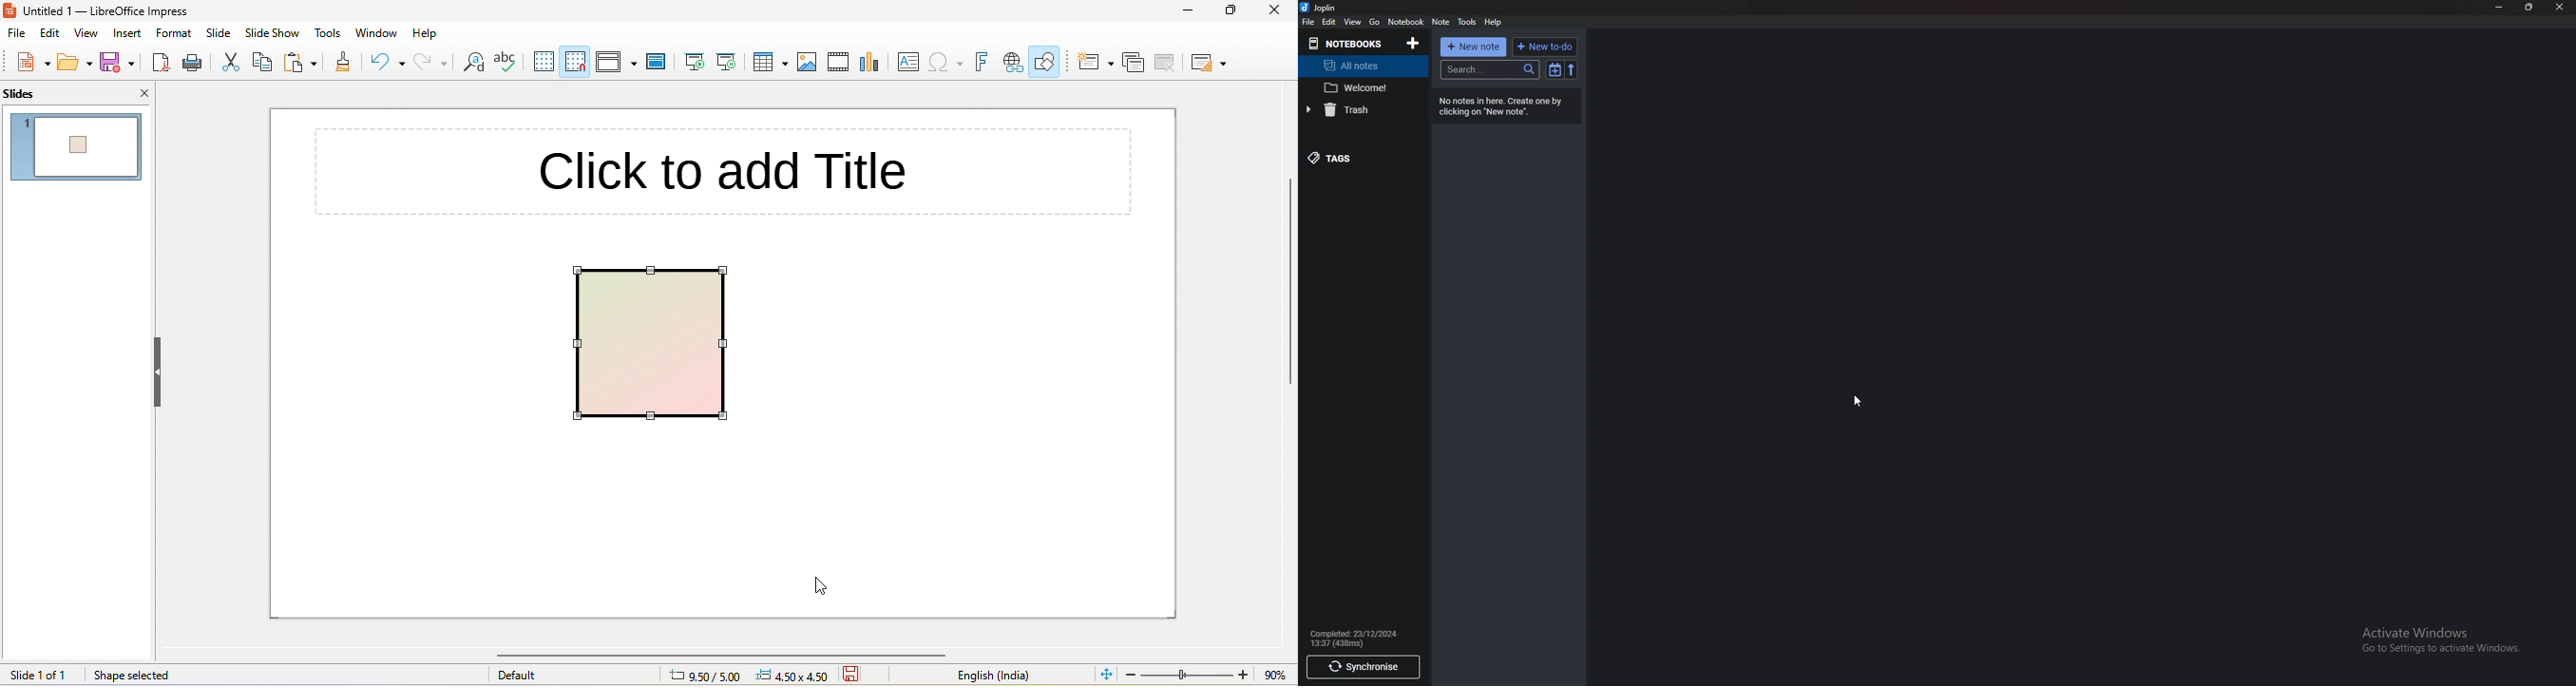 This screenshot has height=700, width=2576. Describe the element at coordinates (75, 60) in the screenshot. I see `open` at that location.